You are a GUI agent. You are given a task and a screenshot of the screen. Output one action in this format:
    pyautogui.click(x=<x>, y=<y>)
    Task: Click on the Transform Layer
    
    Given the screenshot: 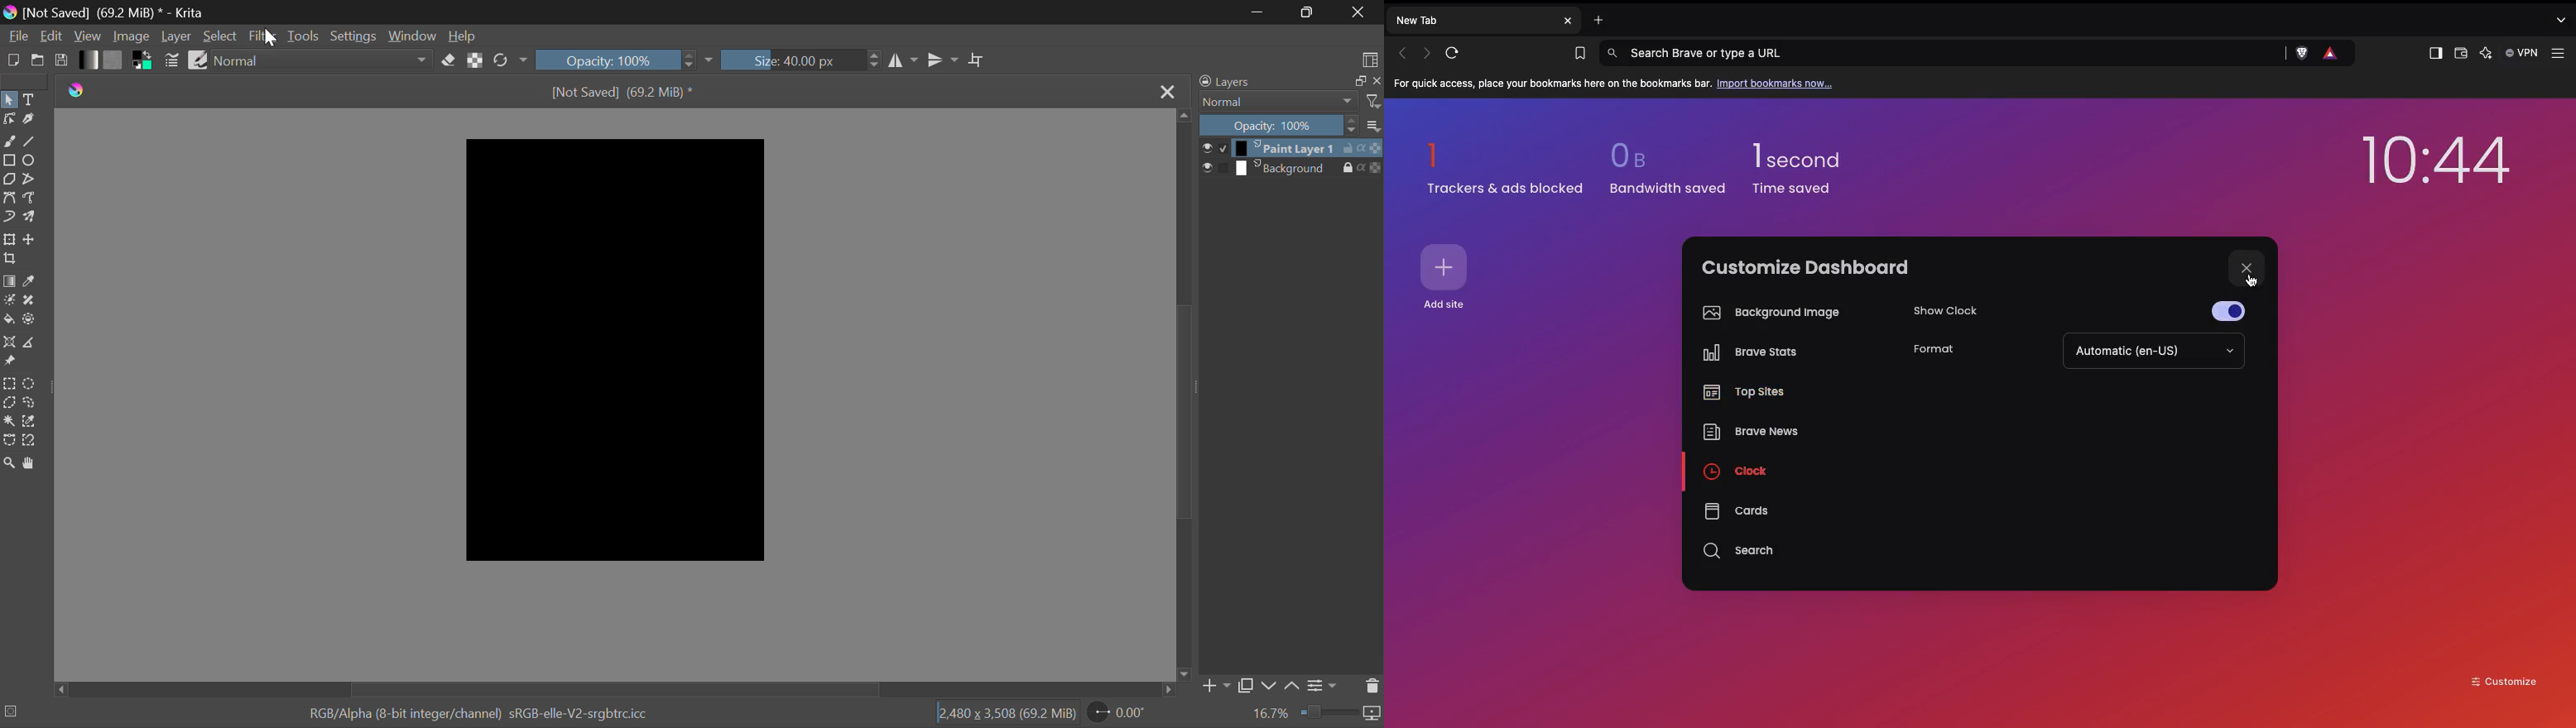 What is the action you would take?
    pyautogui.click(x=9, y=239)
    